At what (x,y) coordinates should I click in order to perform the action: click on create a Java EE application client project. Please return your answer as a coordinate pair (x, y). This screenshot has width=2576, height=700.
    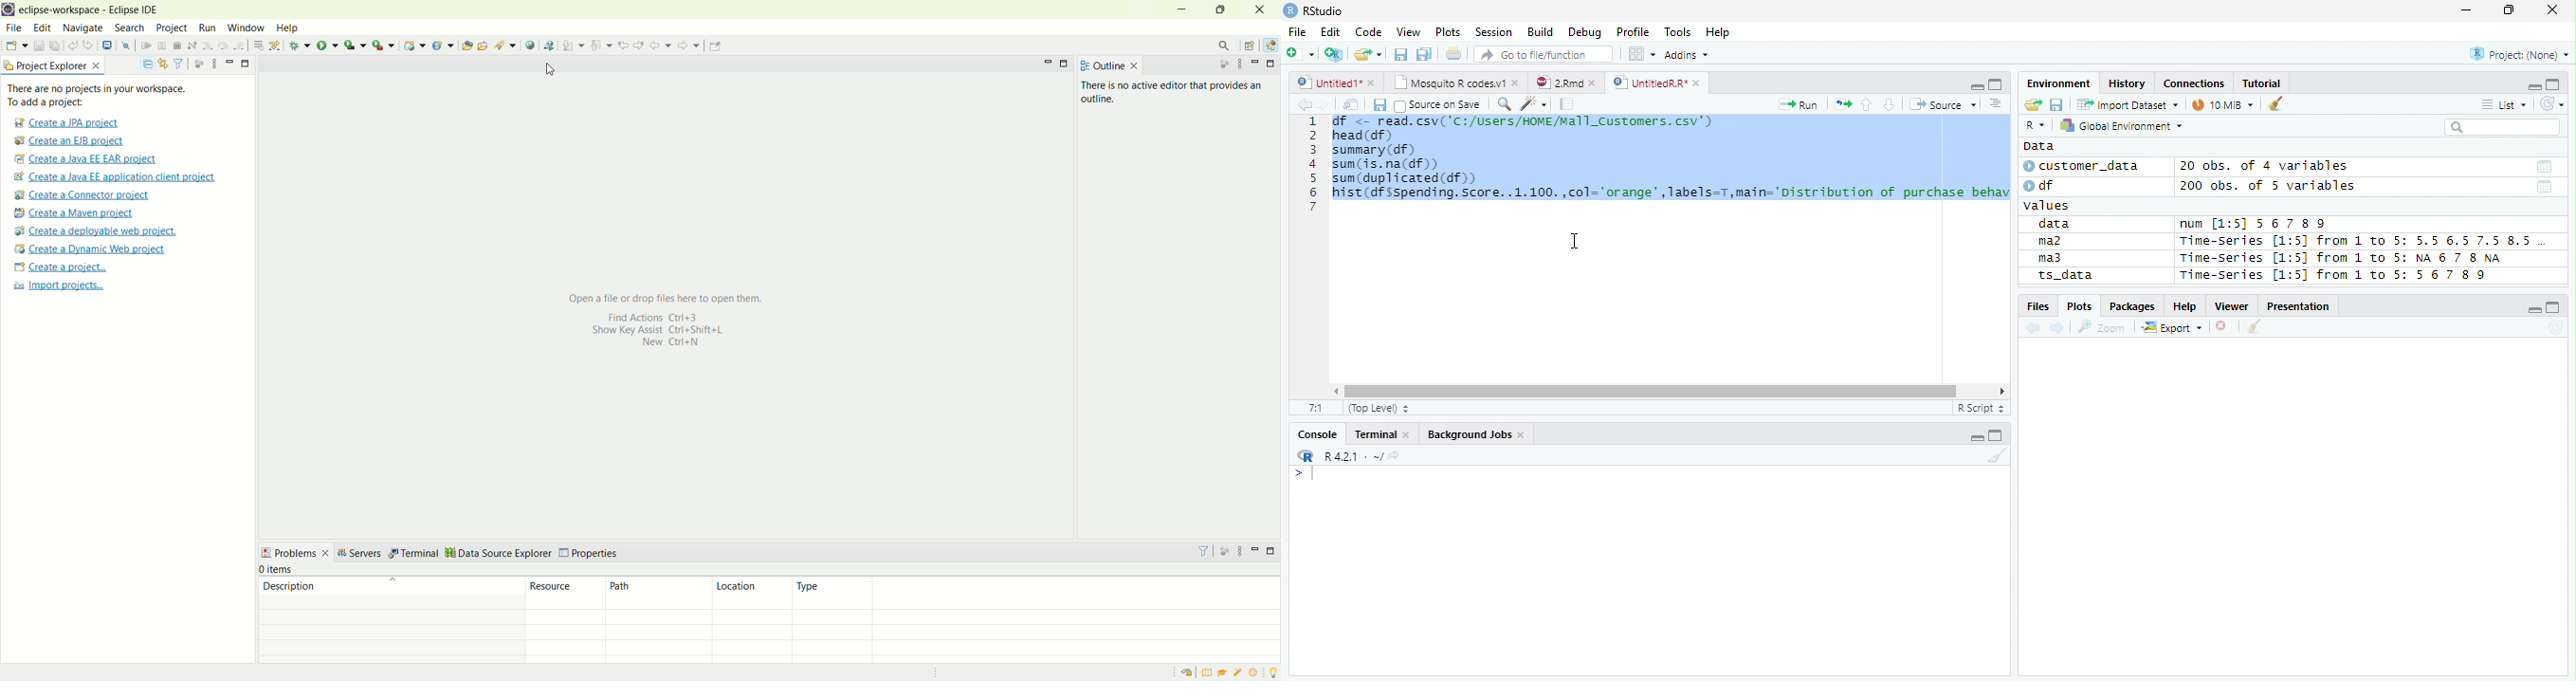
    Looking at the image, I should click on (114, 179).